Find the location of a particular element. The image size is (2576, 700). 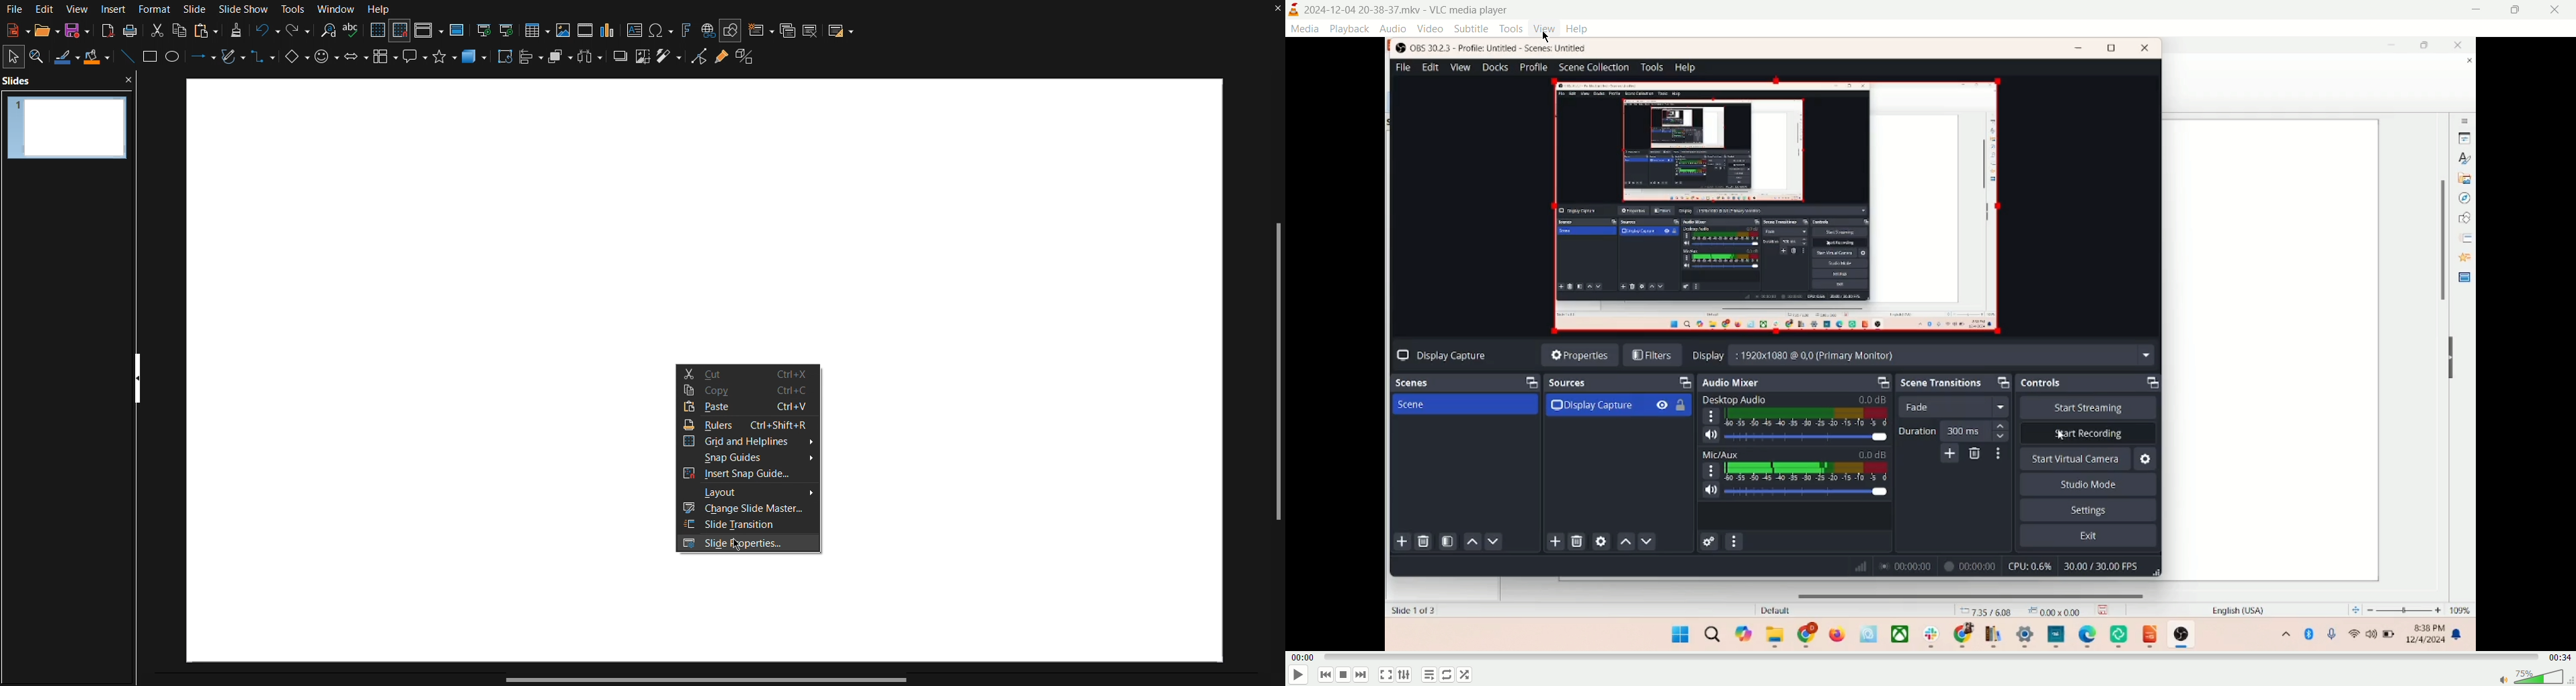

Insert graph is located at coordinates (609, 30).